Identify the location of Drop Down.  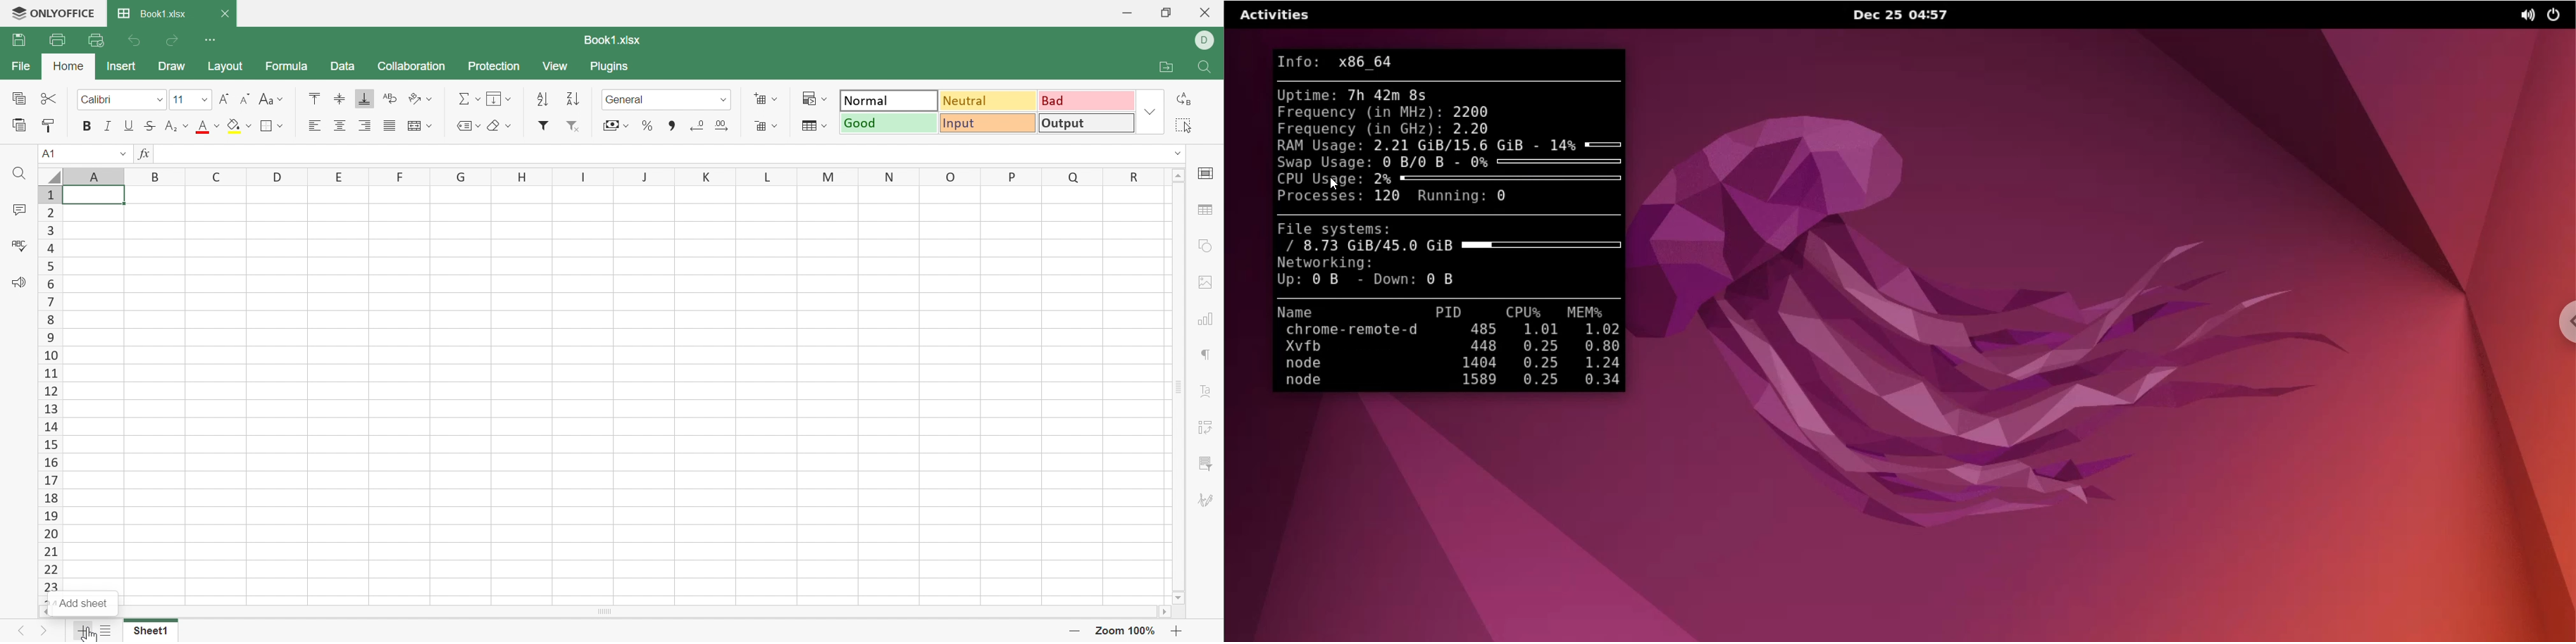
(281, 99).